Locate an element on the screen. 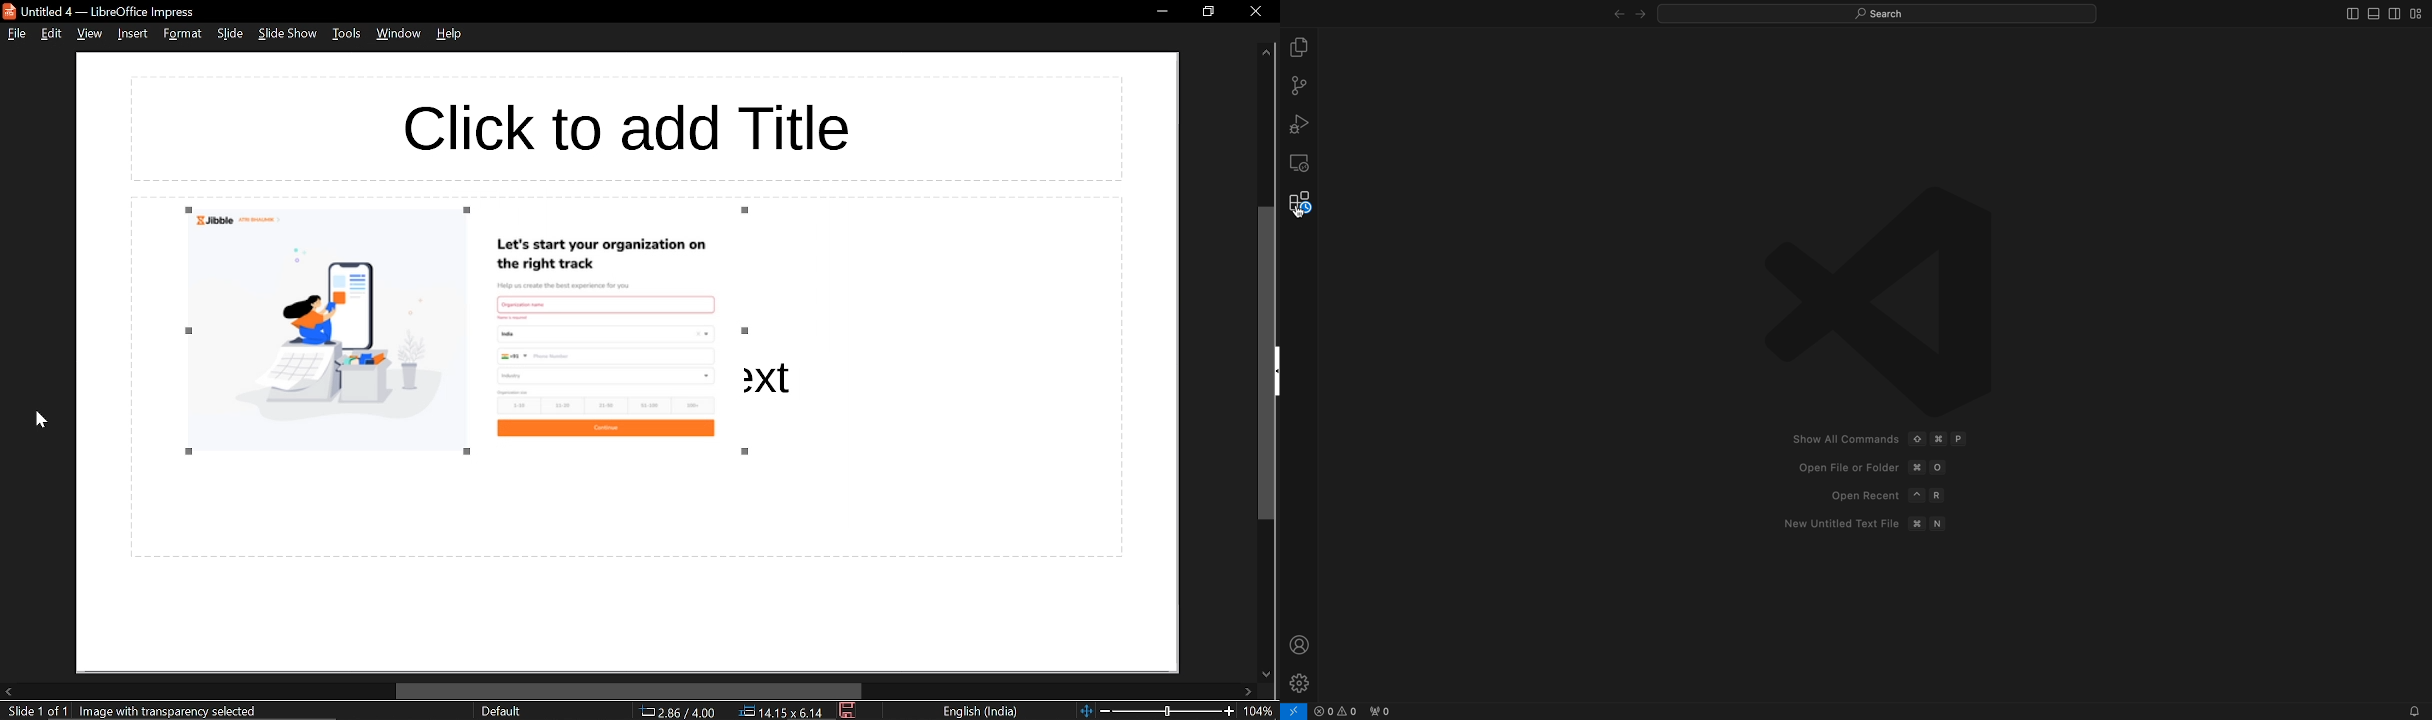 The height and width of the screenshot is (728, 2436). remote explore is located at coordinates (1299, 163).